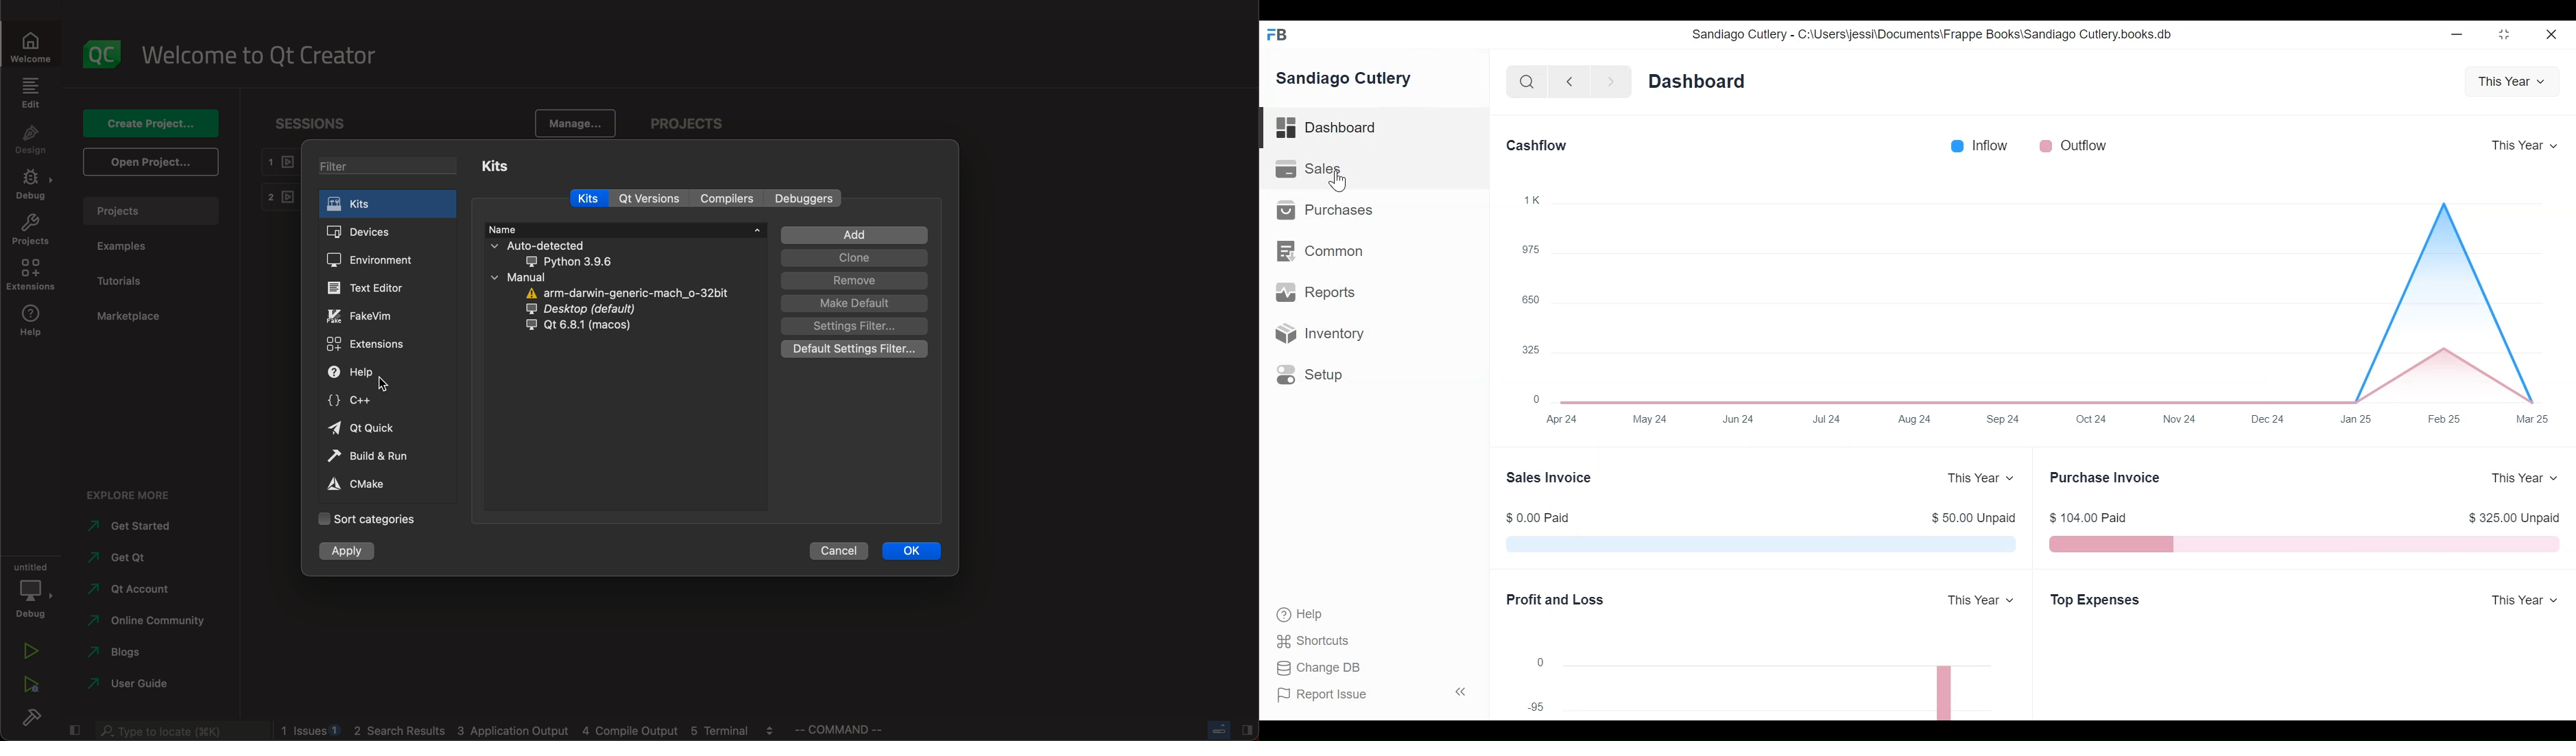 This screenshot has width=2576, height=756. I want to click on Report Issue, so click(1325, 694).